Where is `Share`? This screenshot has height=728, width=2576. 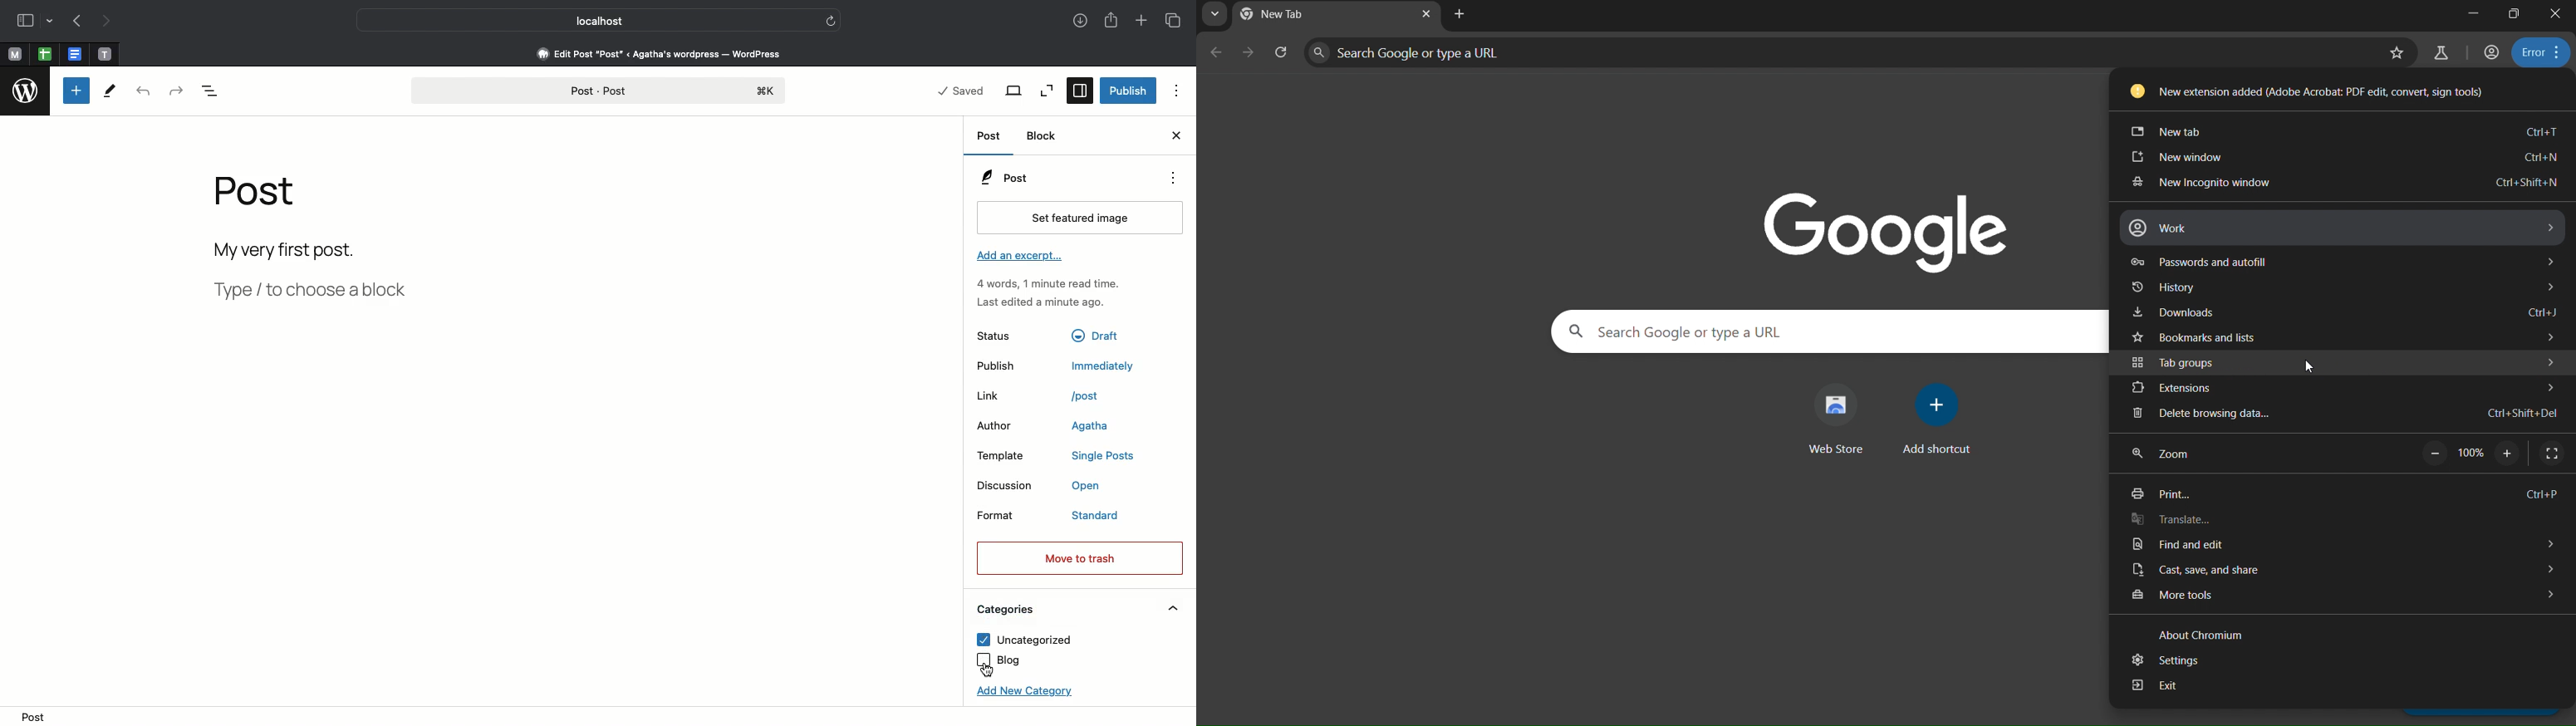
Share is located at coordinates (1111, 22).